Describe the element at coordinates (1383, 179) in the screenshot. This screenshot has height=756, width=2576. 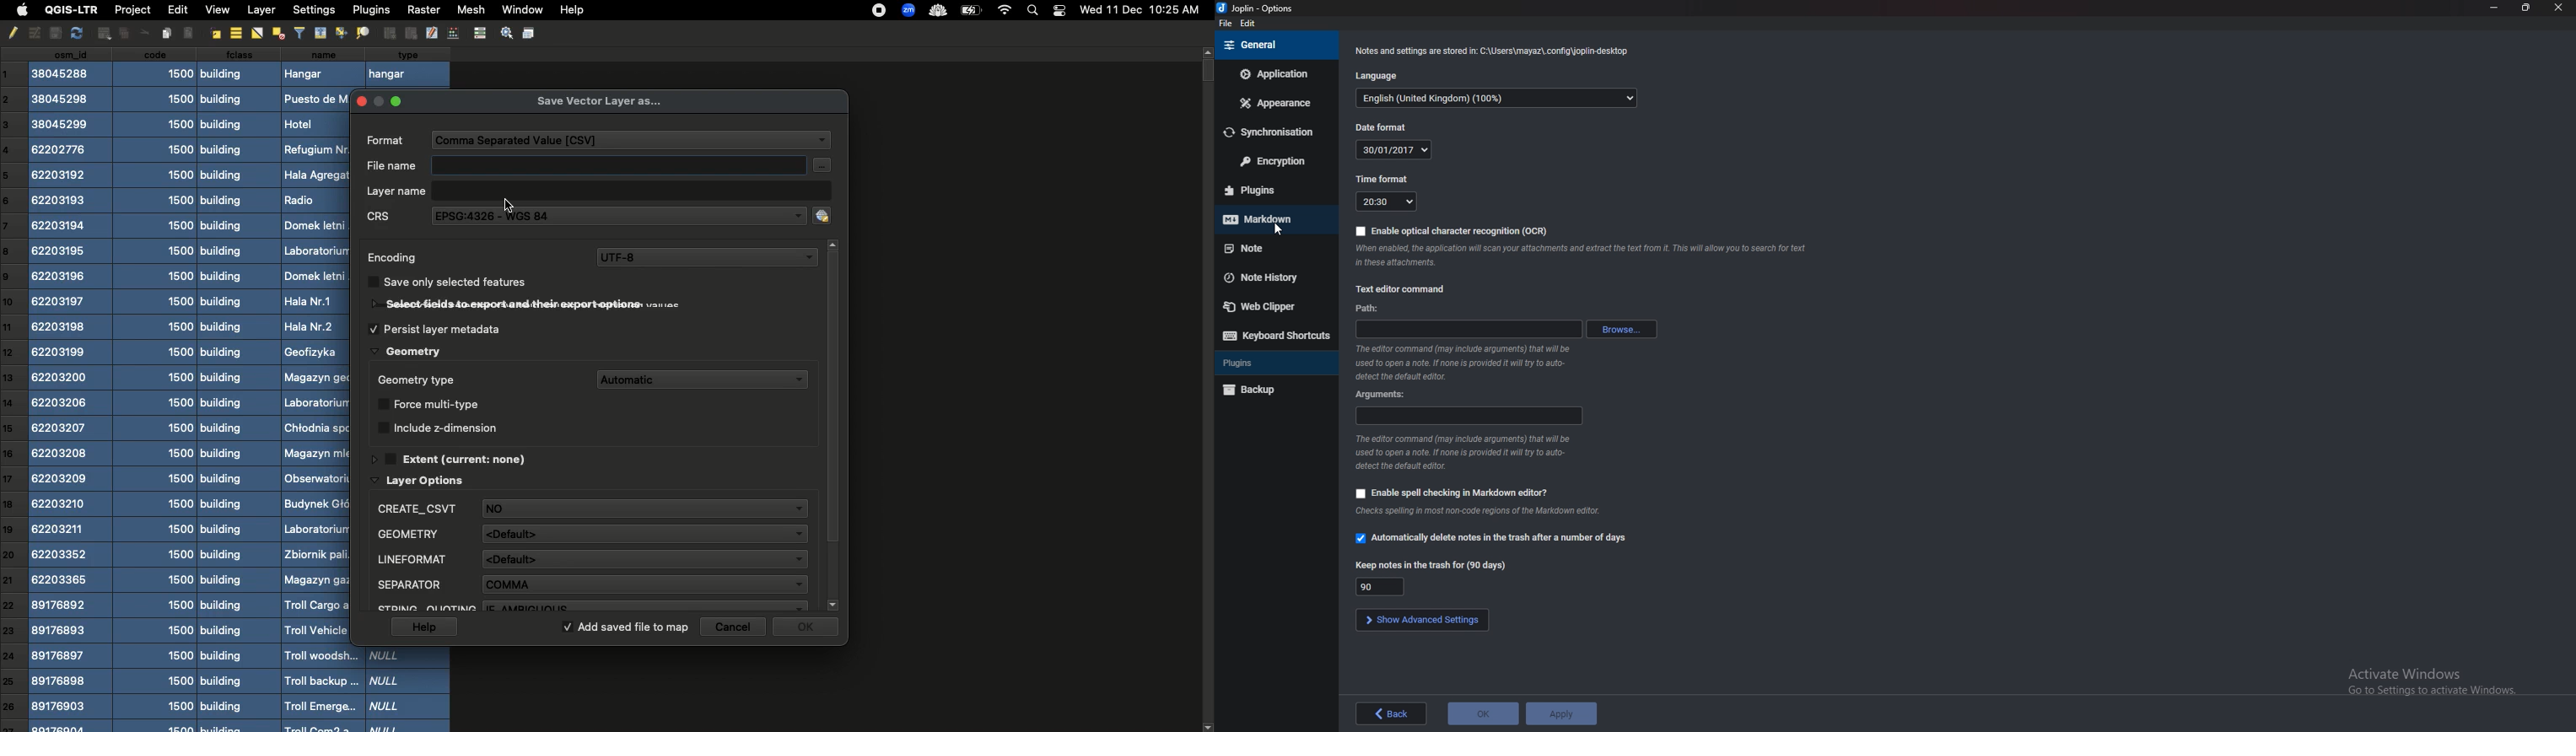
I see `Time format` at that location.